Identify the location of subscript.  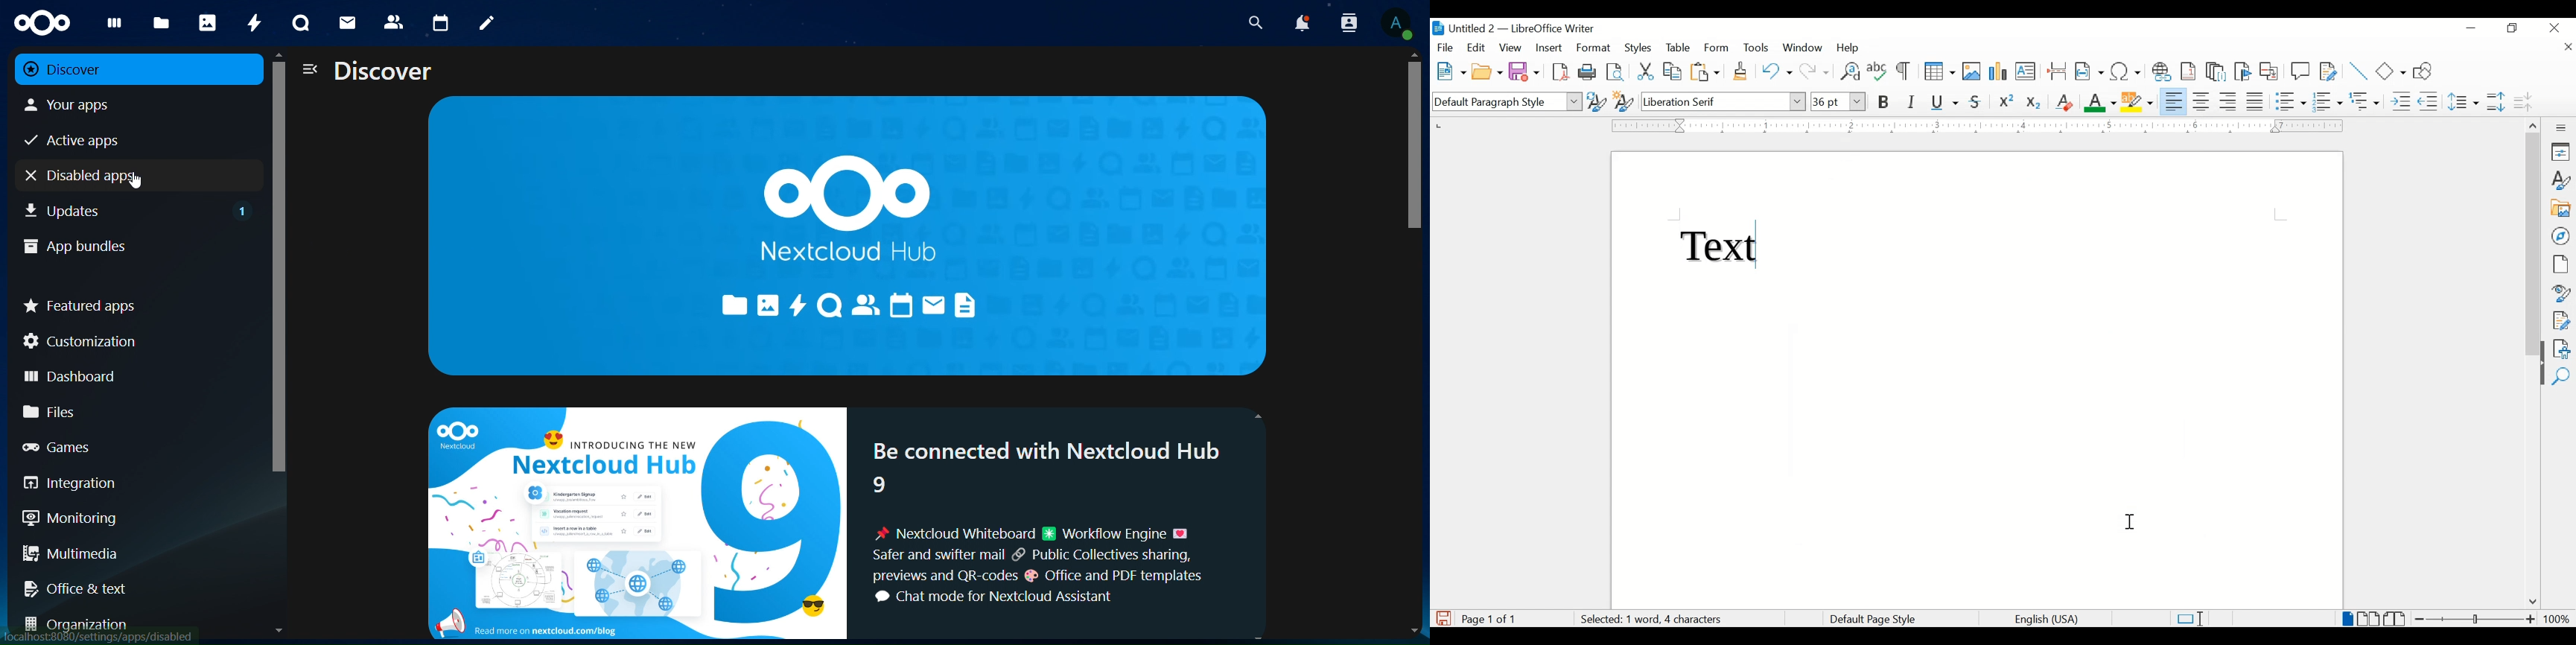
(2035, 105).